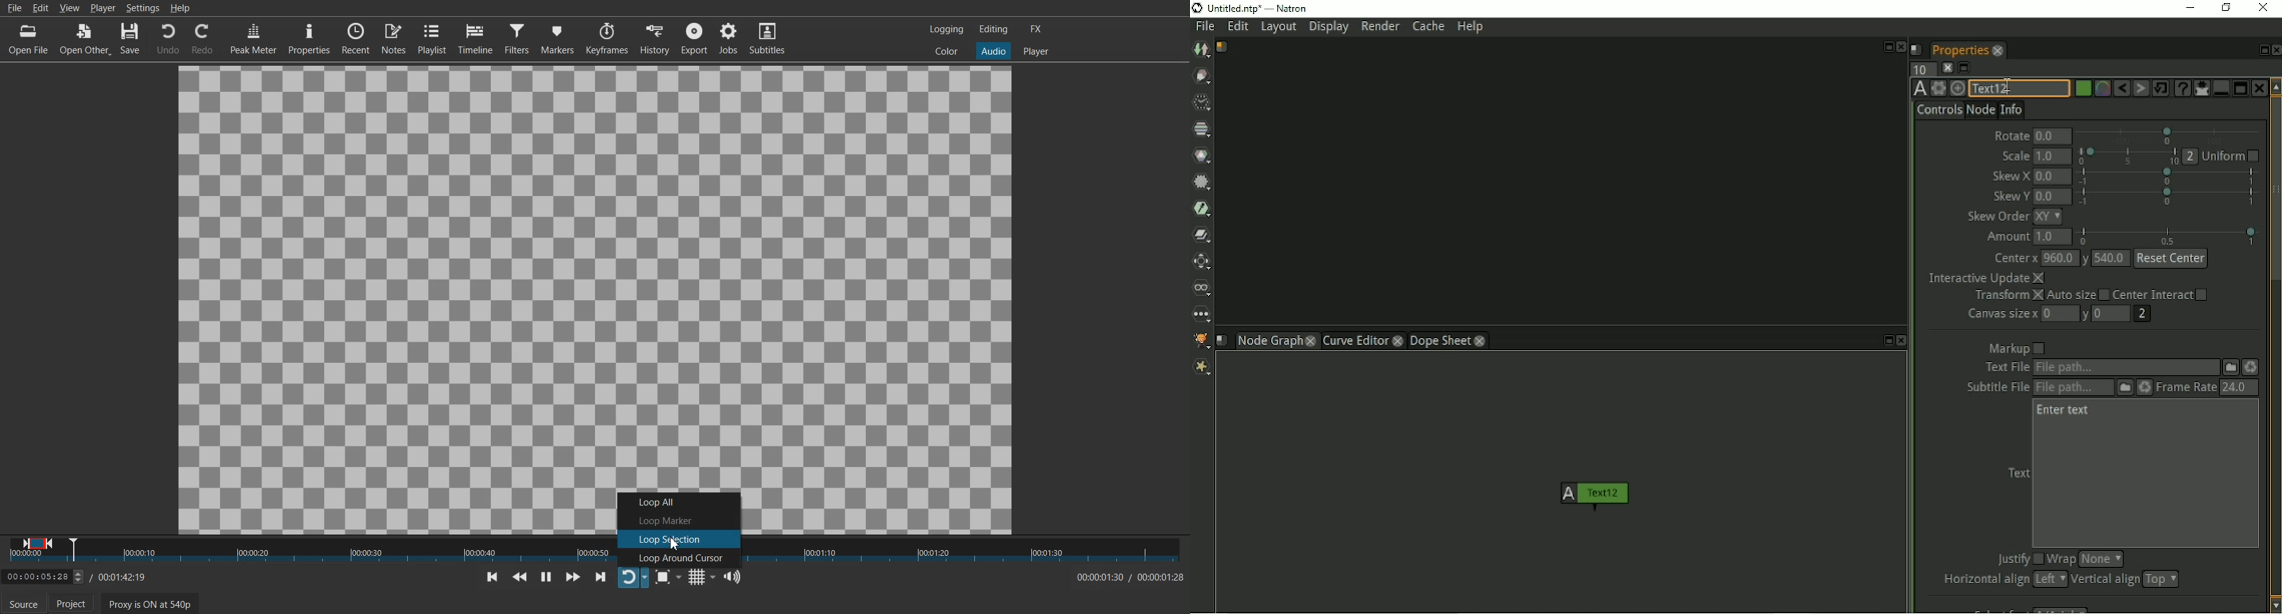  I want to click on Open Other, so click(86, 38).